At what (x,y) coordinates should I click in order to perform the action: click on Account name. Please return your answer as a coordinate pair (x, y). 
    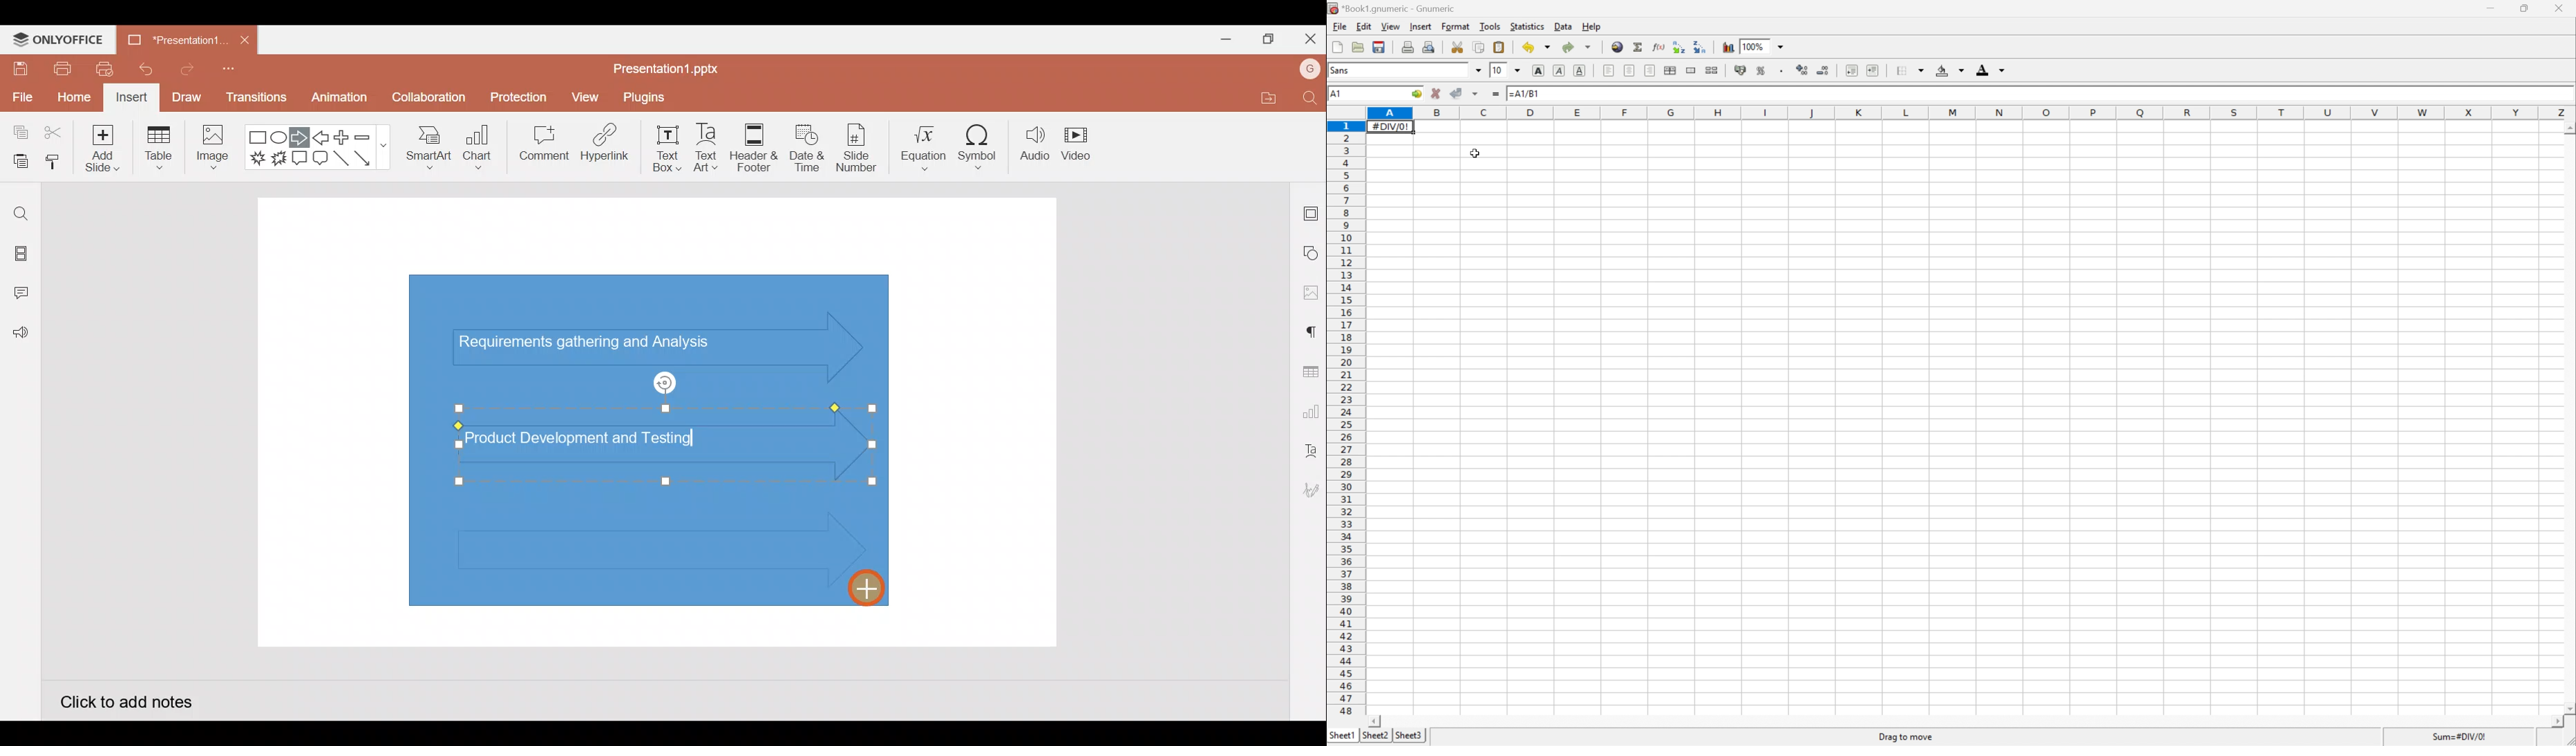
    Looking at the image, I should click on (1310, 69).